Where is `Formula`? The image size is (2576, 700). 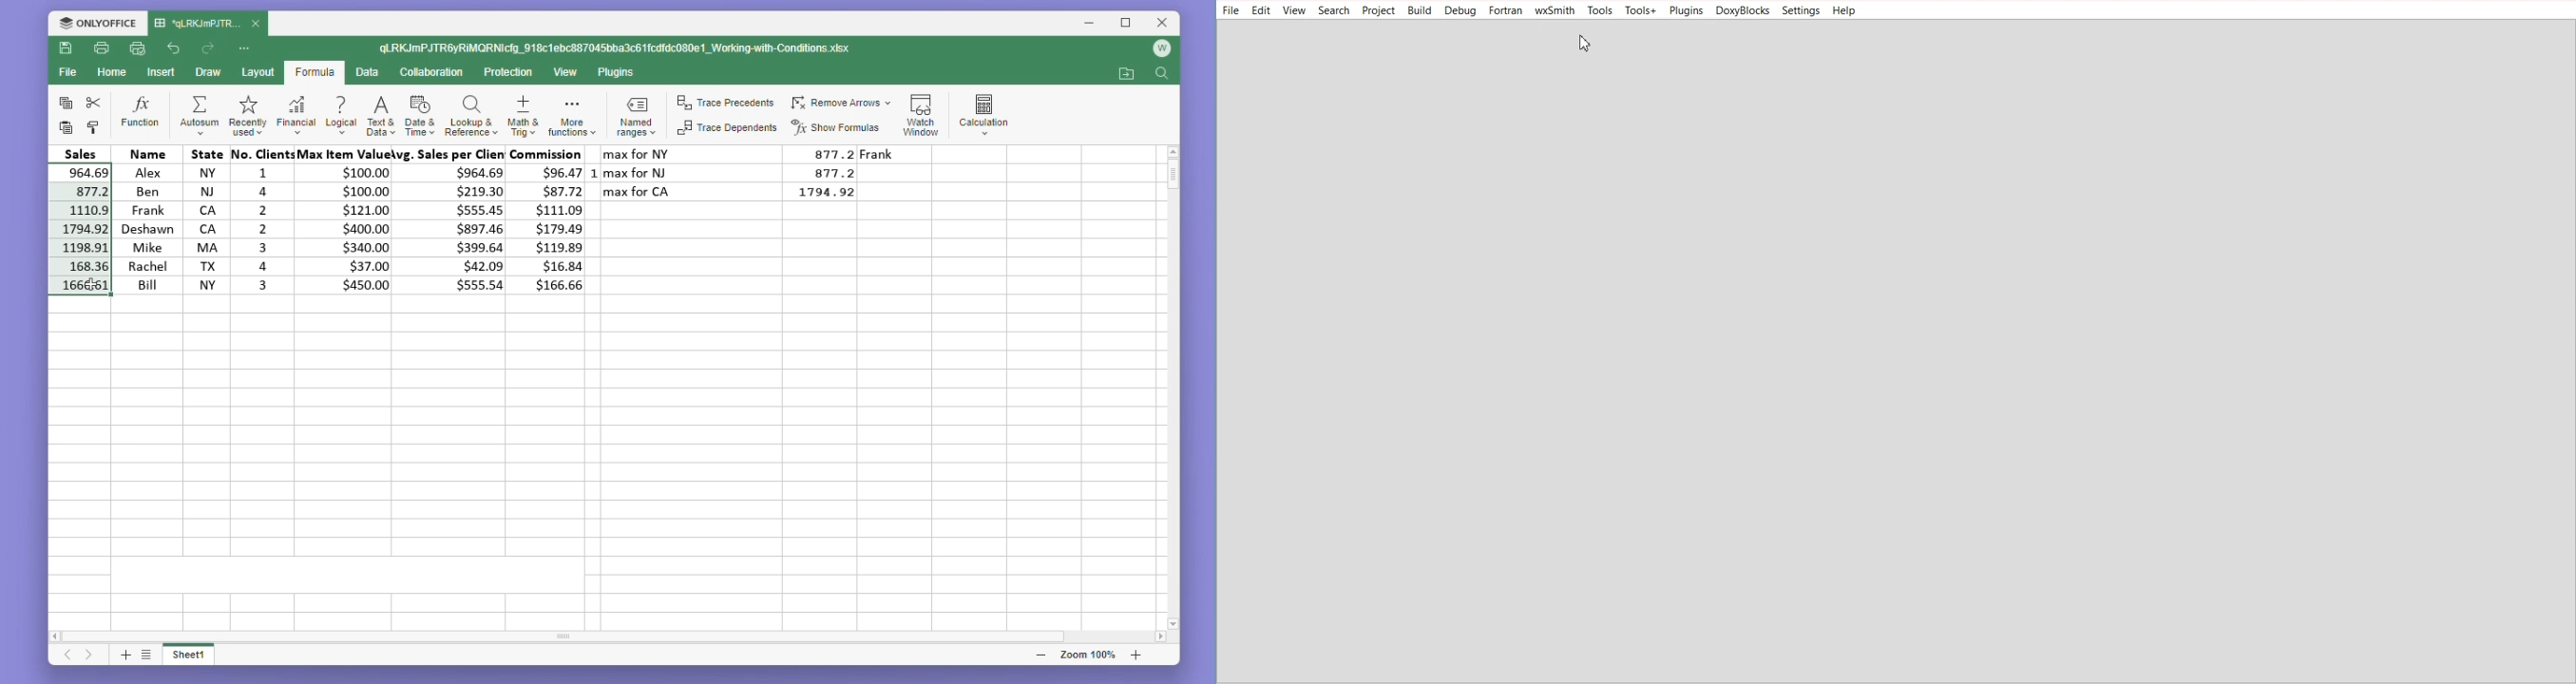 Formula is located at coordinates (315, 73).